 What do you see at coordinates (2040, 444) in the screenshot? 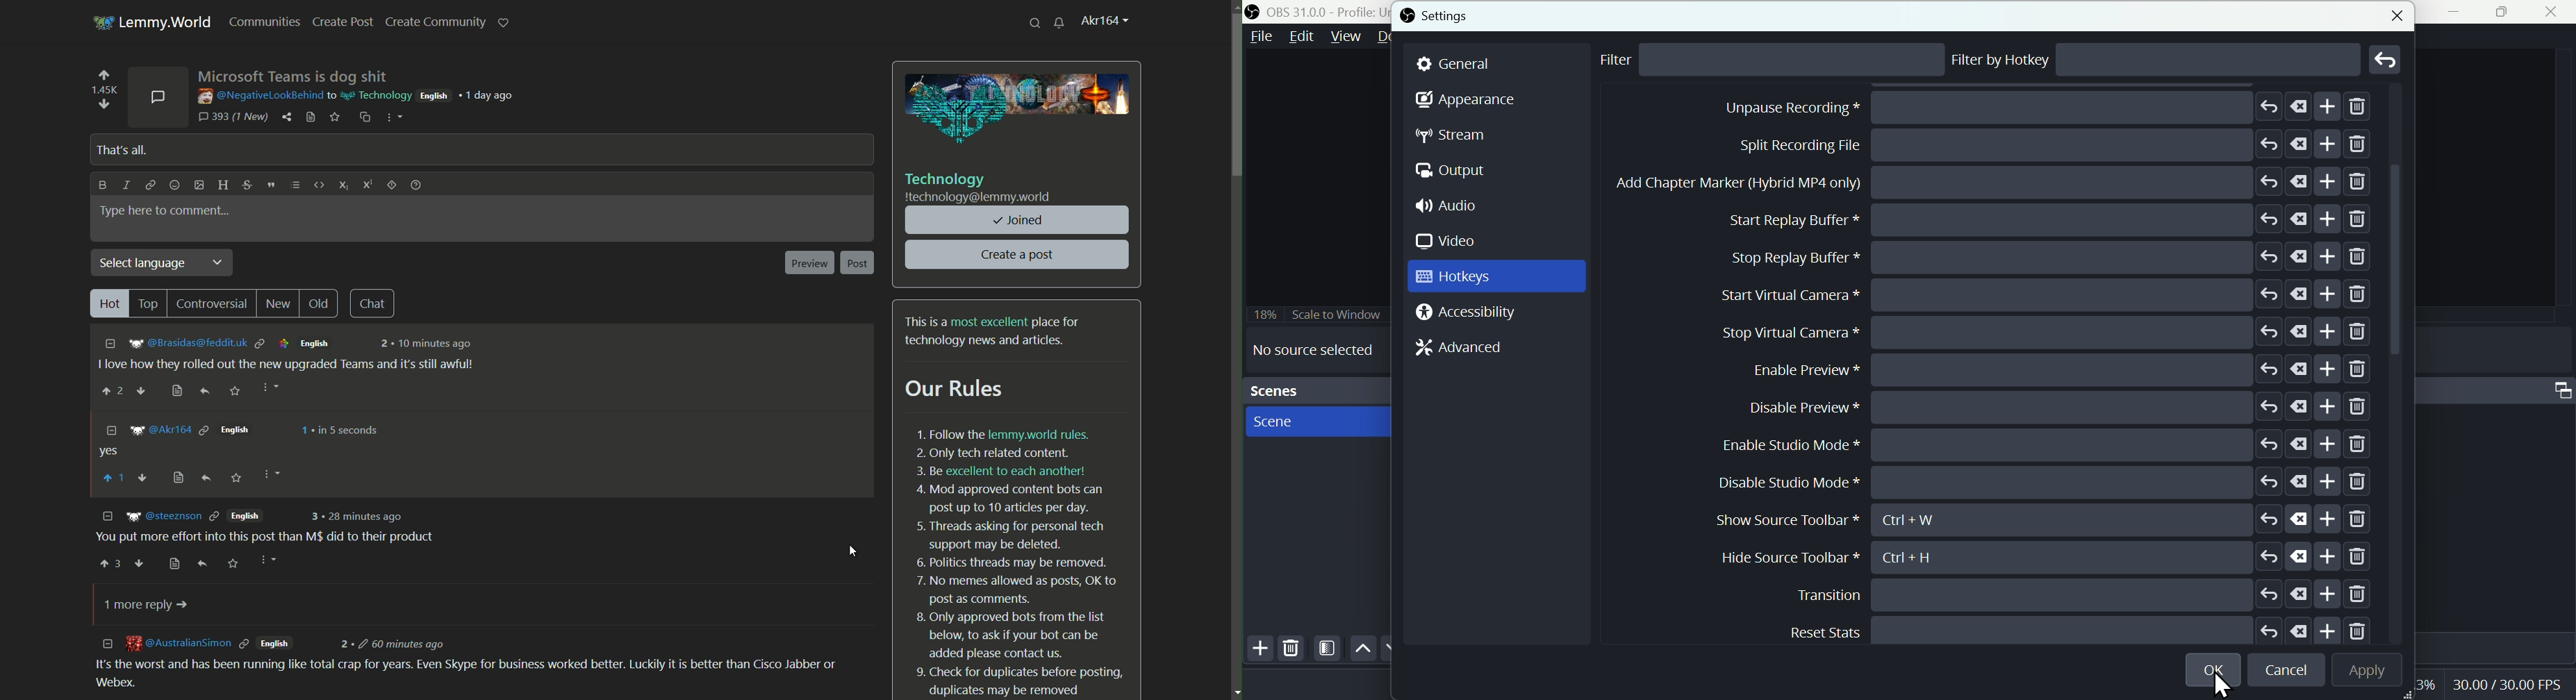
I see `start virtual camera` at bounding box center [2040, 444].